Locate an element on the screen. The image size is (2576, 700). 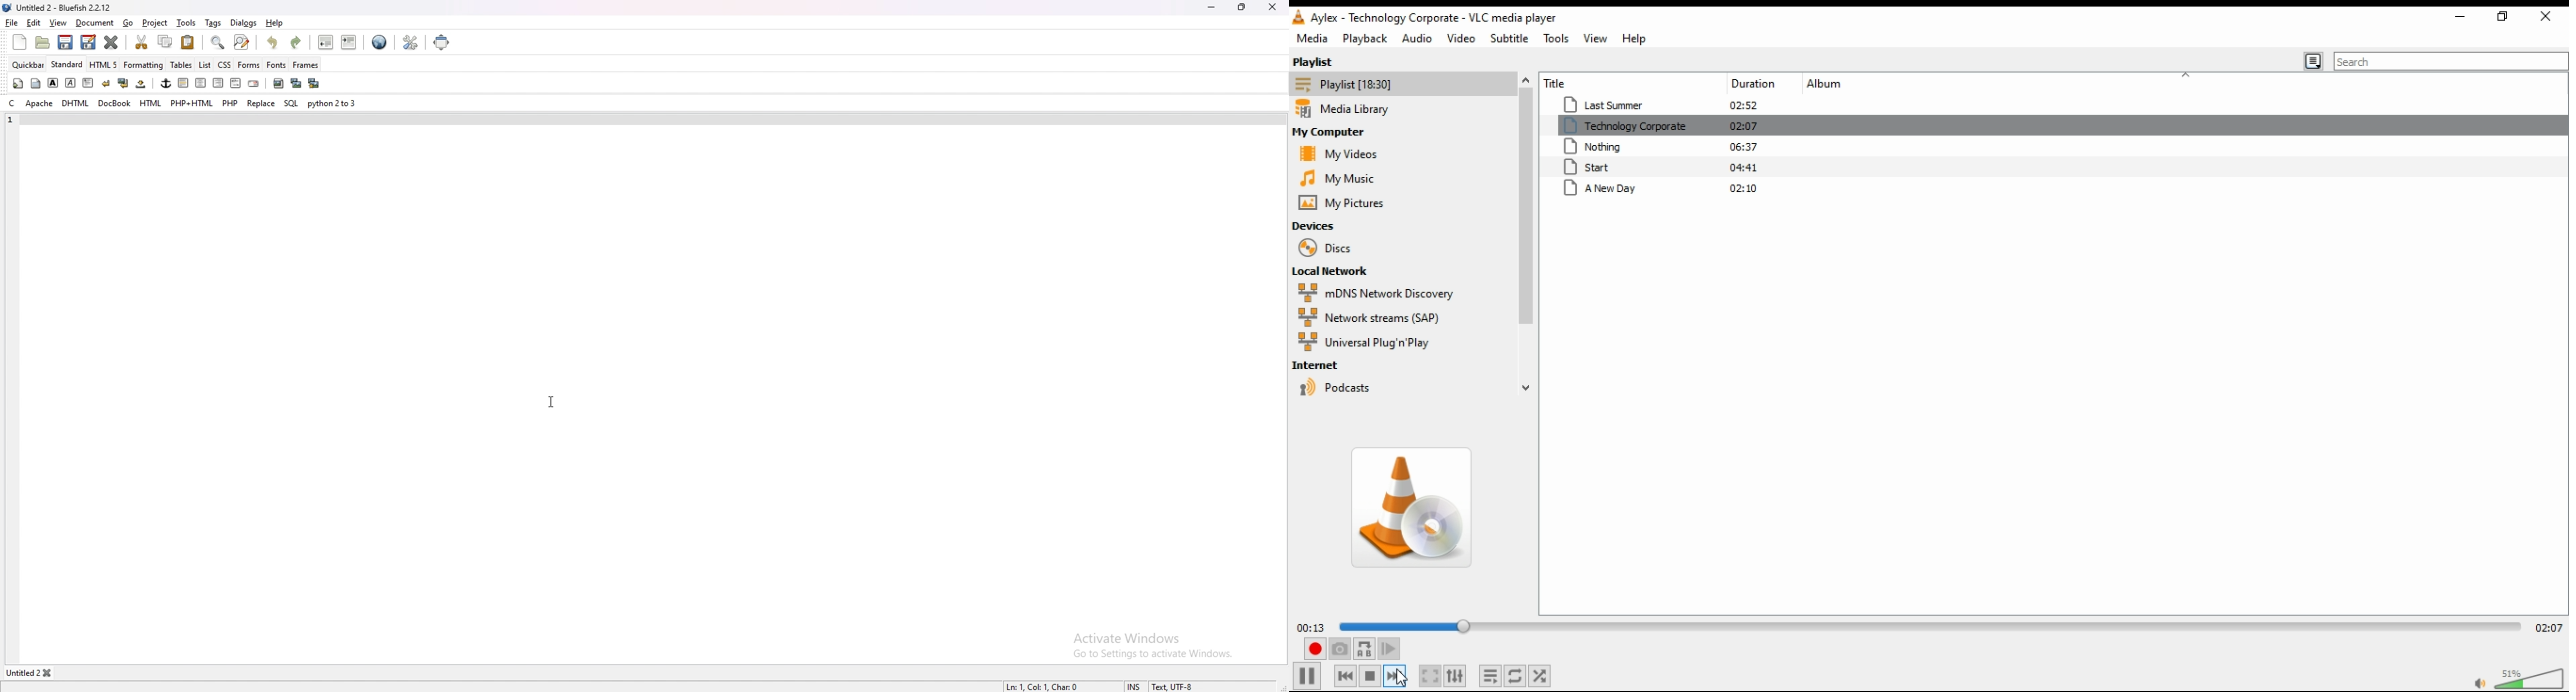
album art is located at coordinates (1411, 509).